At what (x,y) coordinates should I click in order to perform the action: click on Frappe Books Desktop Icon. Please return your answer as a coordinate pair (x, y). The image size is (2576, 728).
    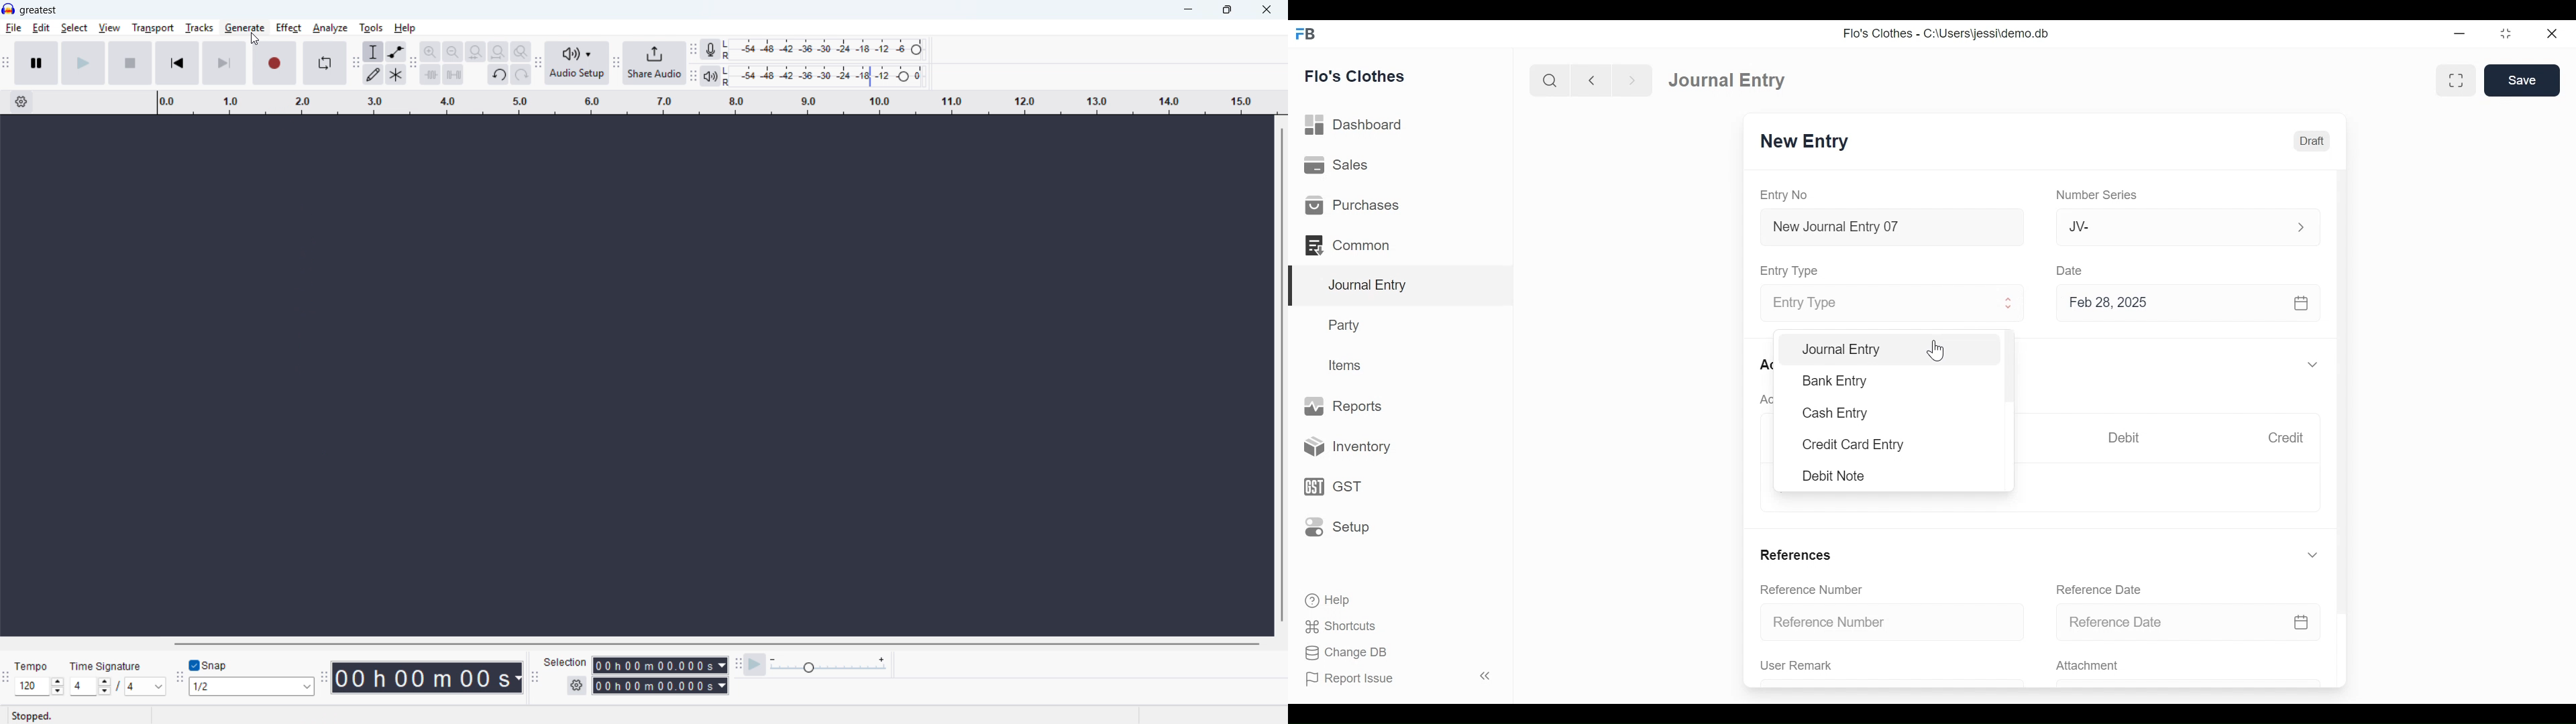
    Looking at the image, I should click on (1306, 34).